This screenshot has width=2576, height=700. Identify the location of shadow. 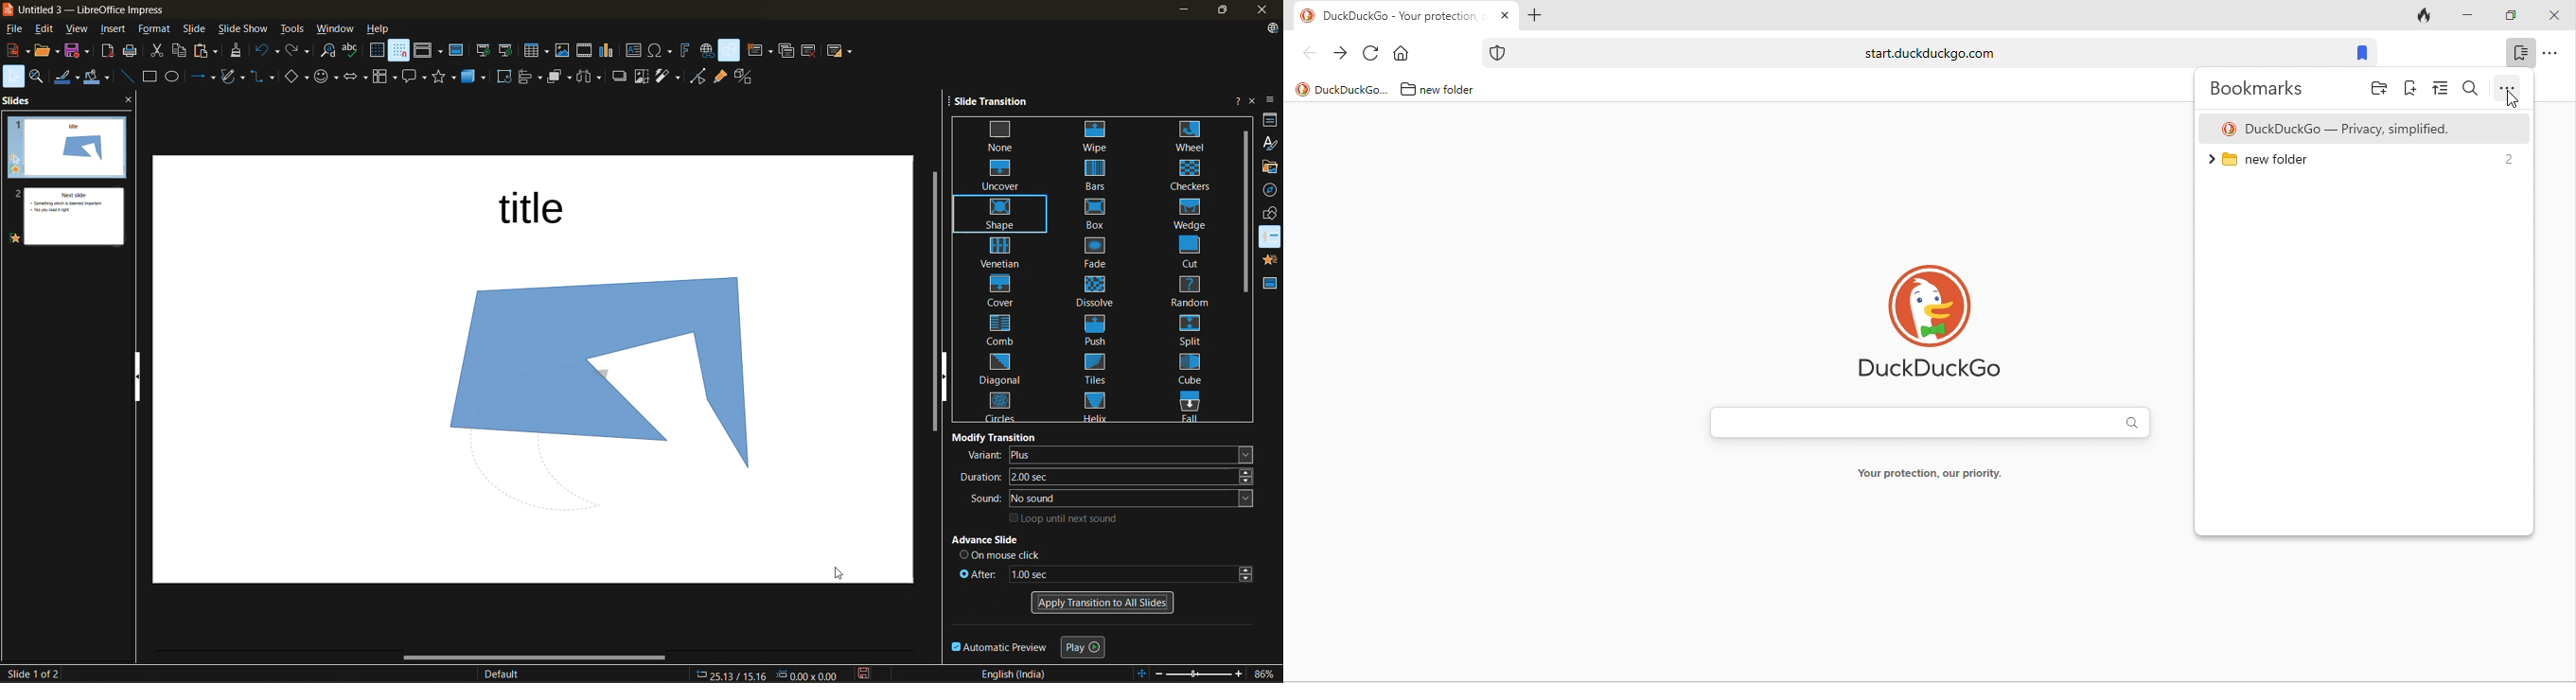
(620, 78).